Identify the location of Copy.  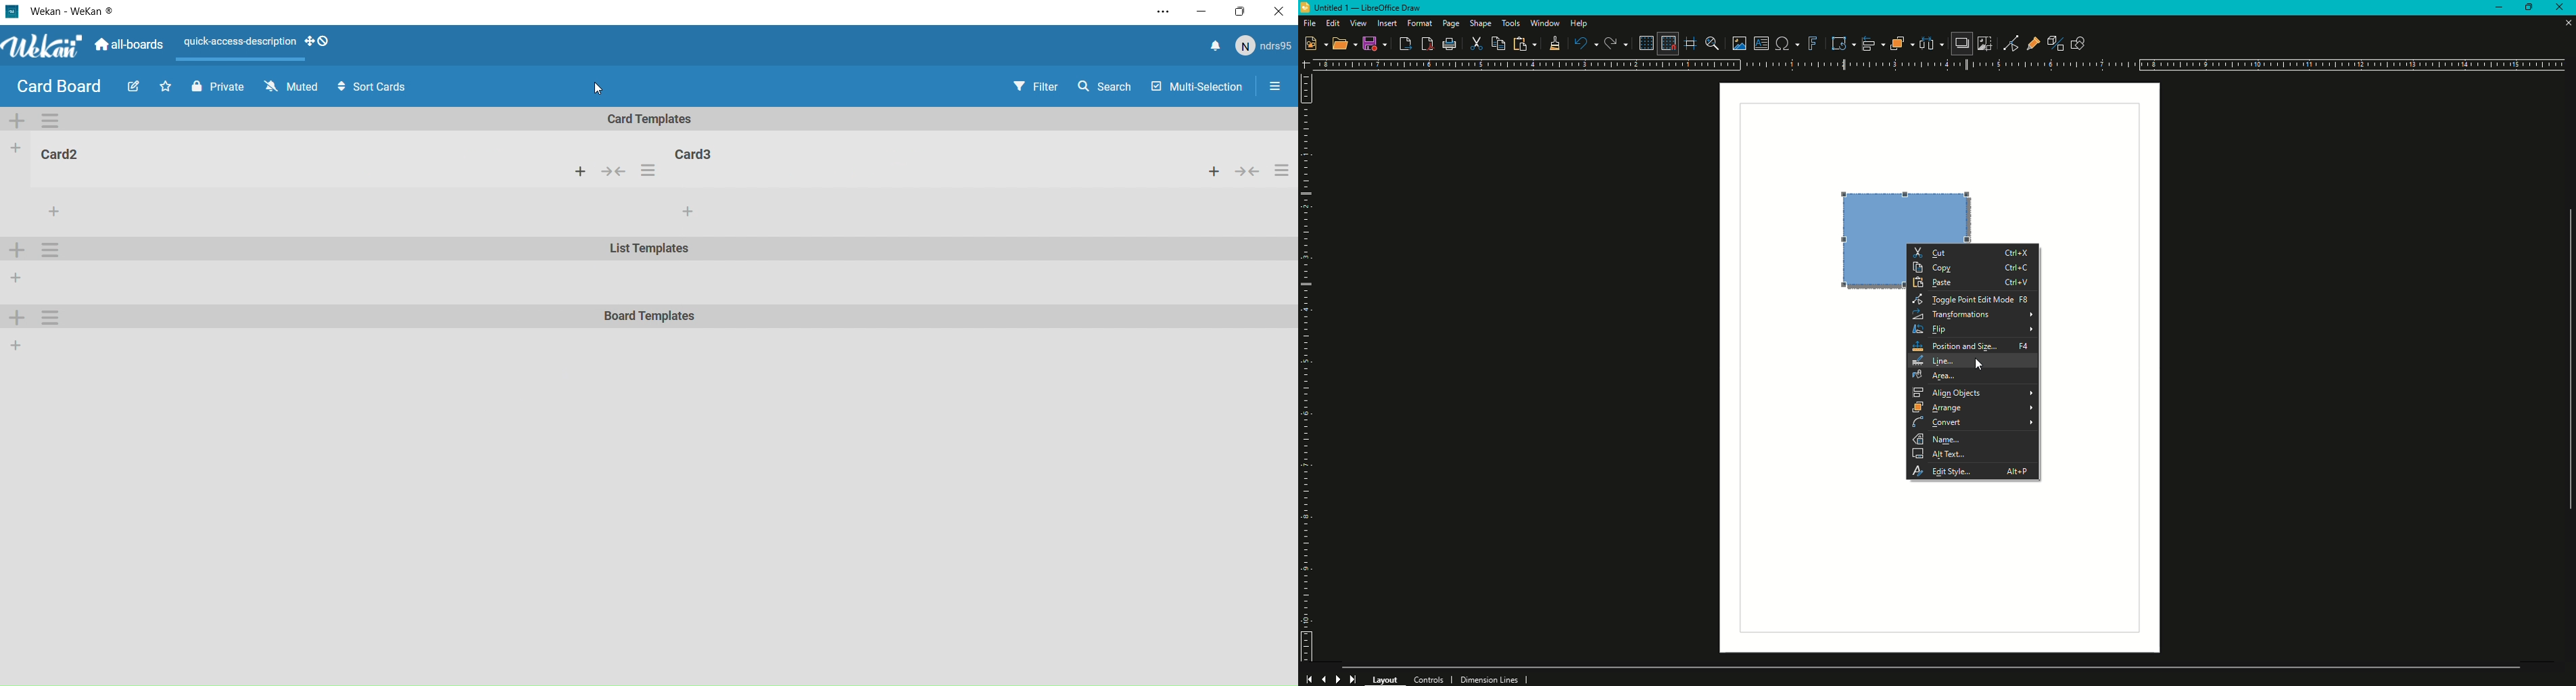
(1500, 43).